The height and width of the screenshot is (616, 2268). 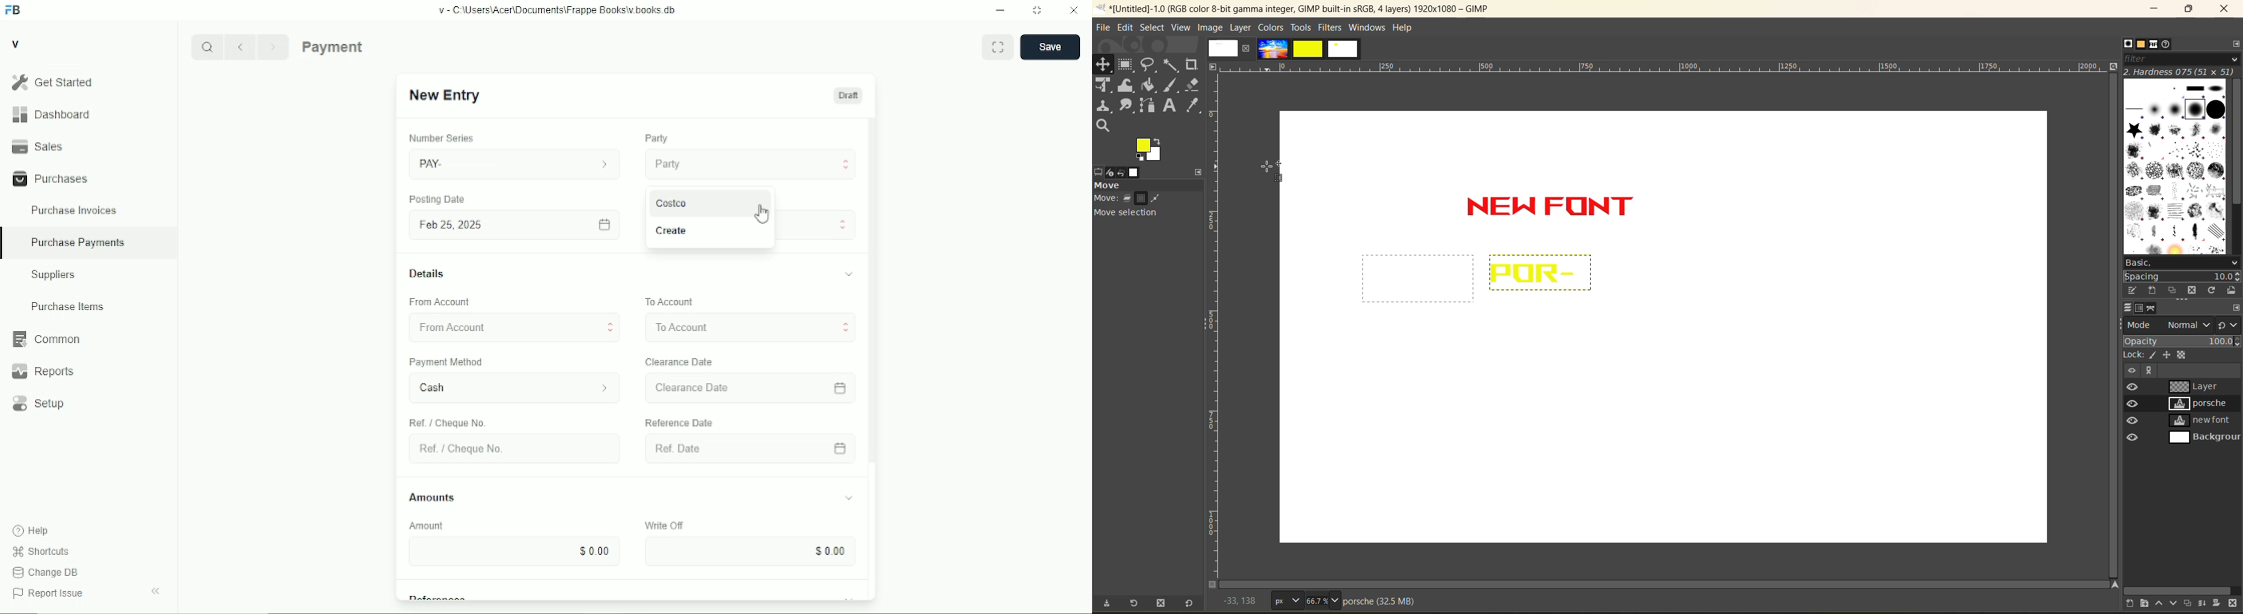 What do you see at coordinates (515, 161) in the screenshot?
I see `PAY.` at bounding box center [515, 161].